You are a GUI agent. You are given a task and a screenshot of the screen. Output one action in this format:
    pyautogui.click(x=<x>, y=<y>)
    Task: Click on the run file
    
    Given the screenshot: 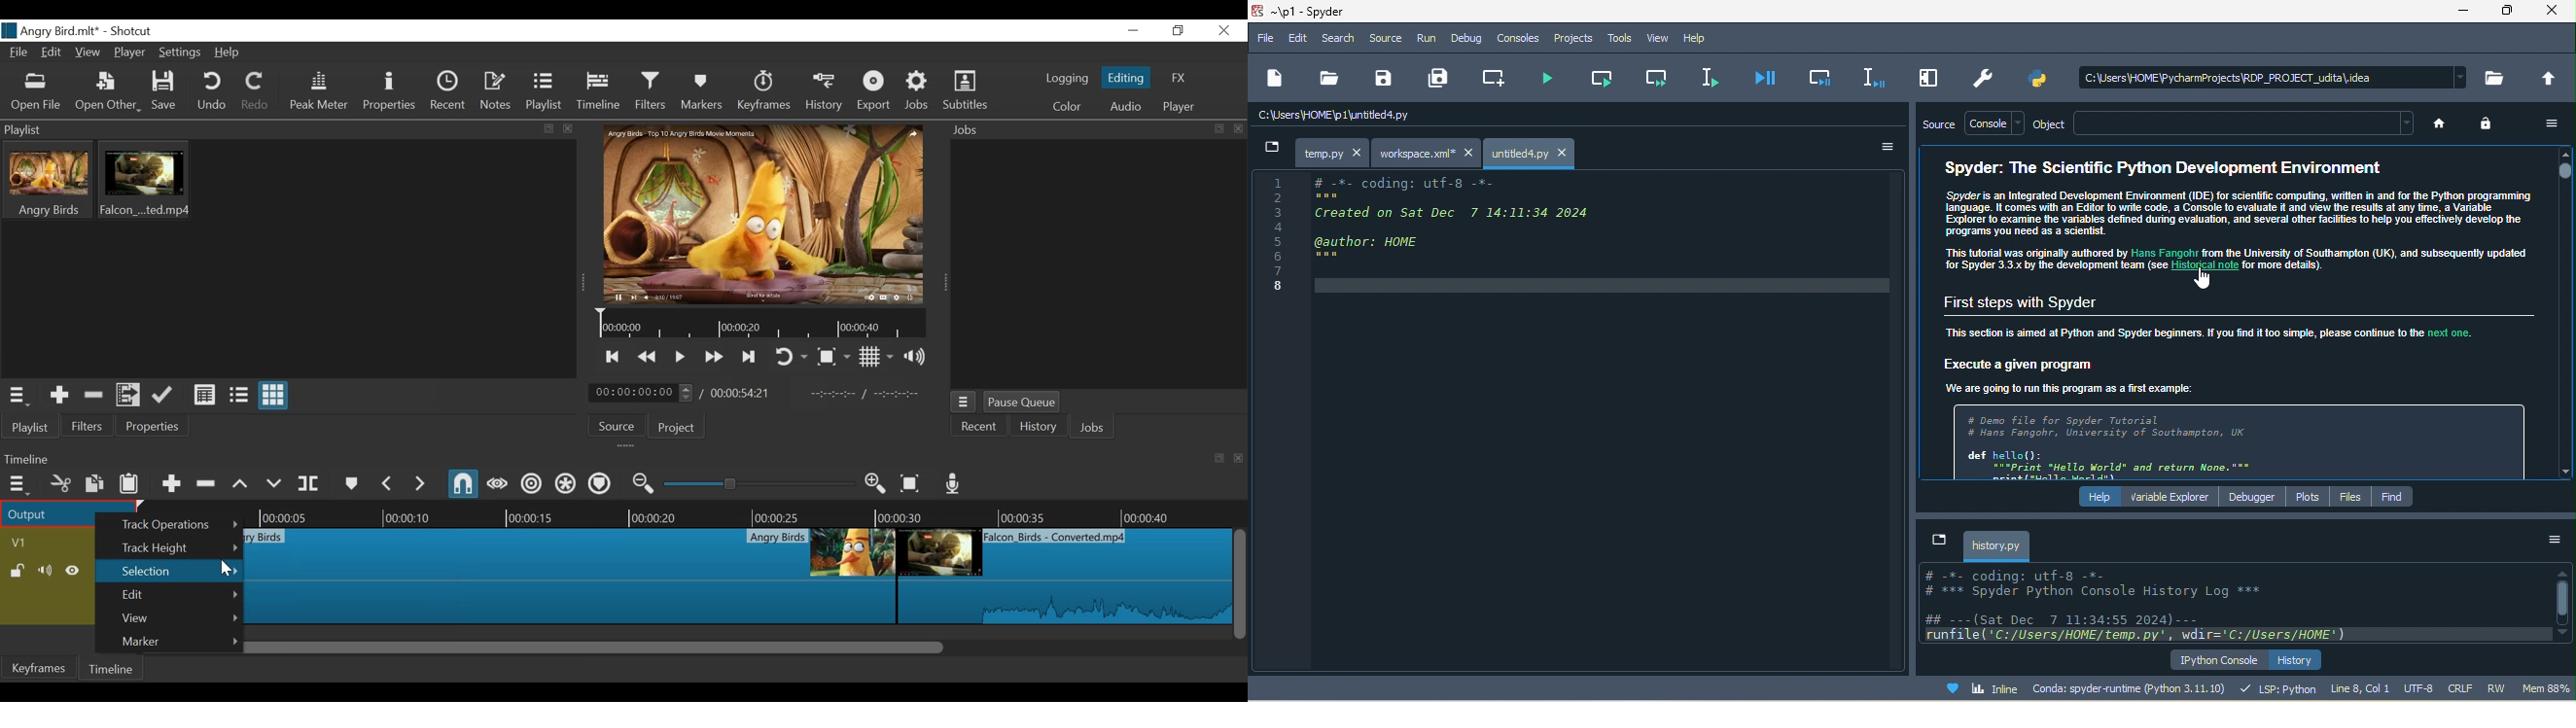 What is the action you would take?
    pyautogui.click(x=1547, y=81)
    